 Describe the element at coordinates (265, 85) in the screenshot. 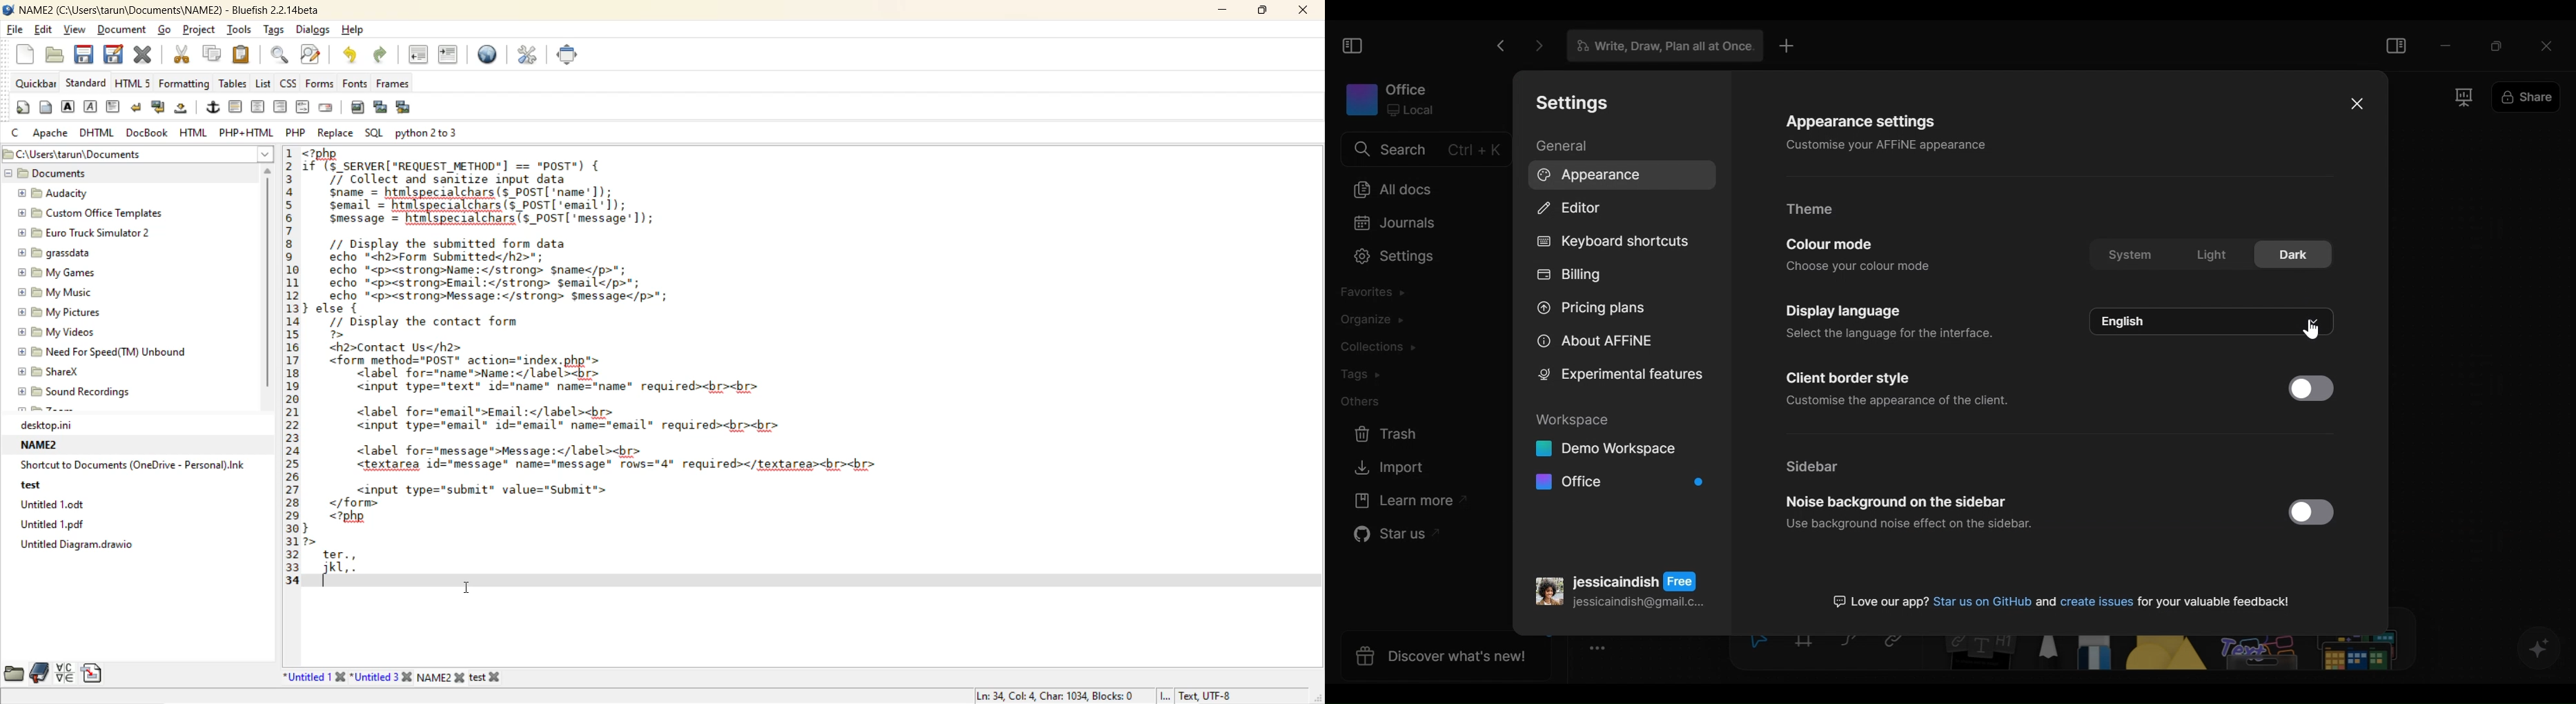

I see `list` at that location.